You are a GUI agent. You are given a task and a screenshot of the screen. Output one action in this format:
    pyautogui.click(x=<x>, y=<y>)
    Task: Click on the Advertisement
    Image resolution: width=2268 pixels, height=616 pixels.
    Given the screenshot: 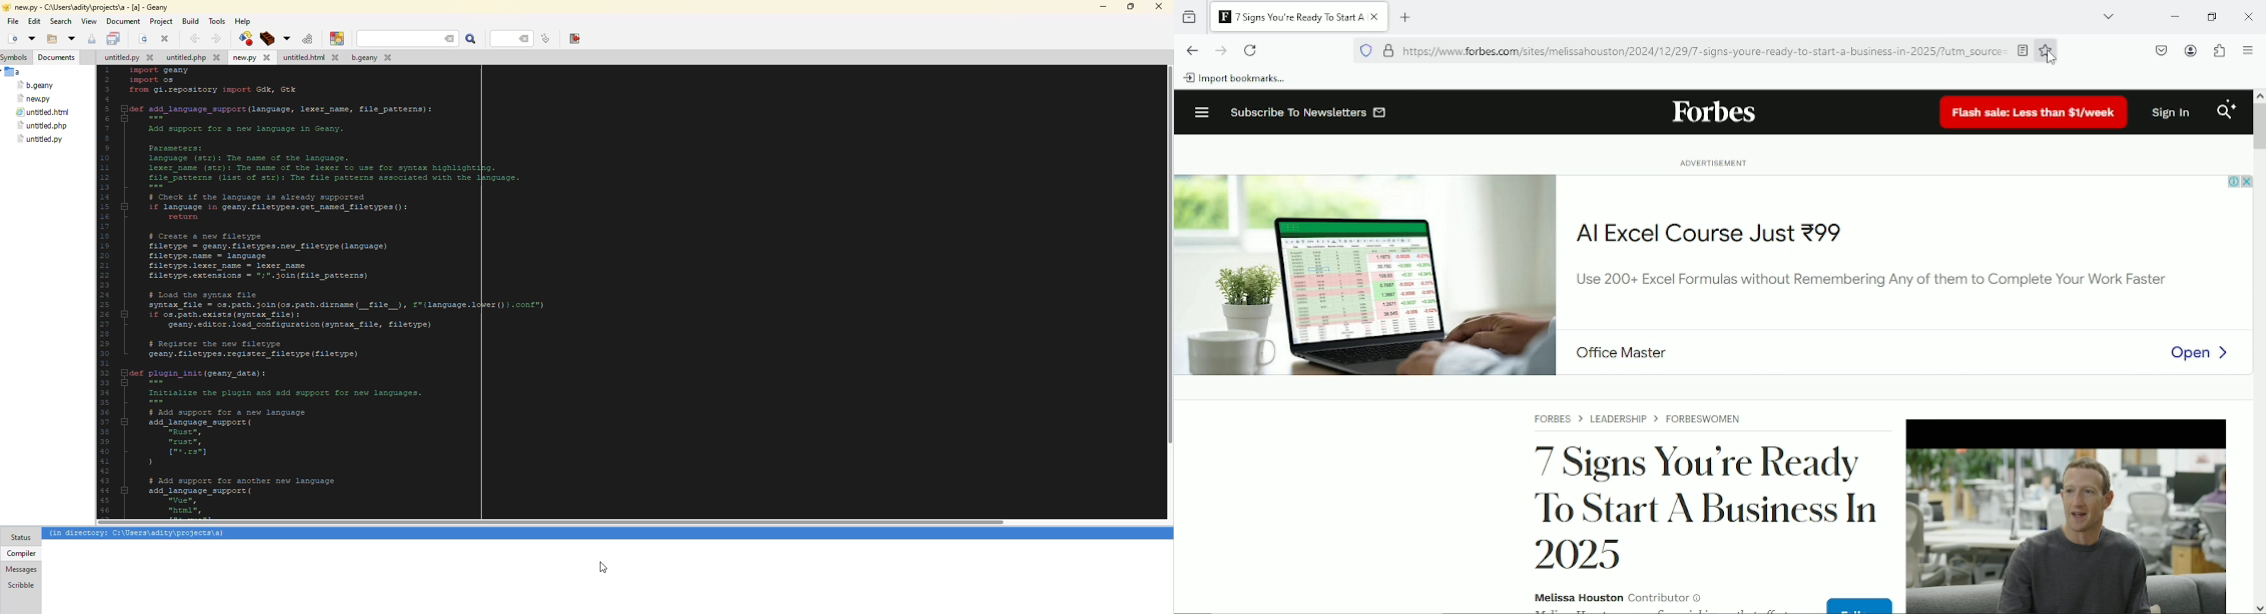 What is the action you would take?
    pyautogui.click(x=1720, y=266)
    